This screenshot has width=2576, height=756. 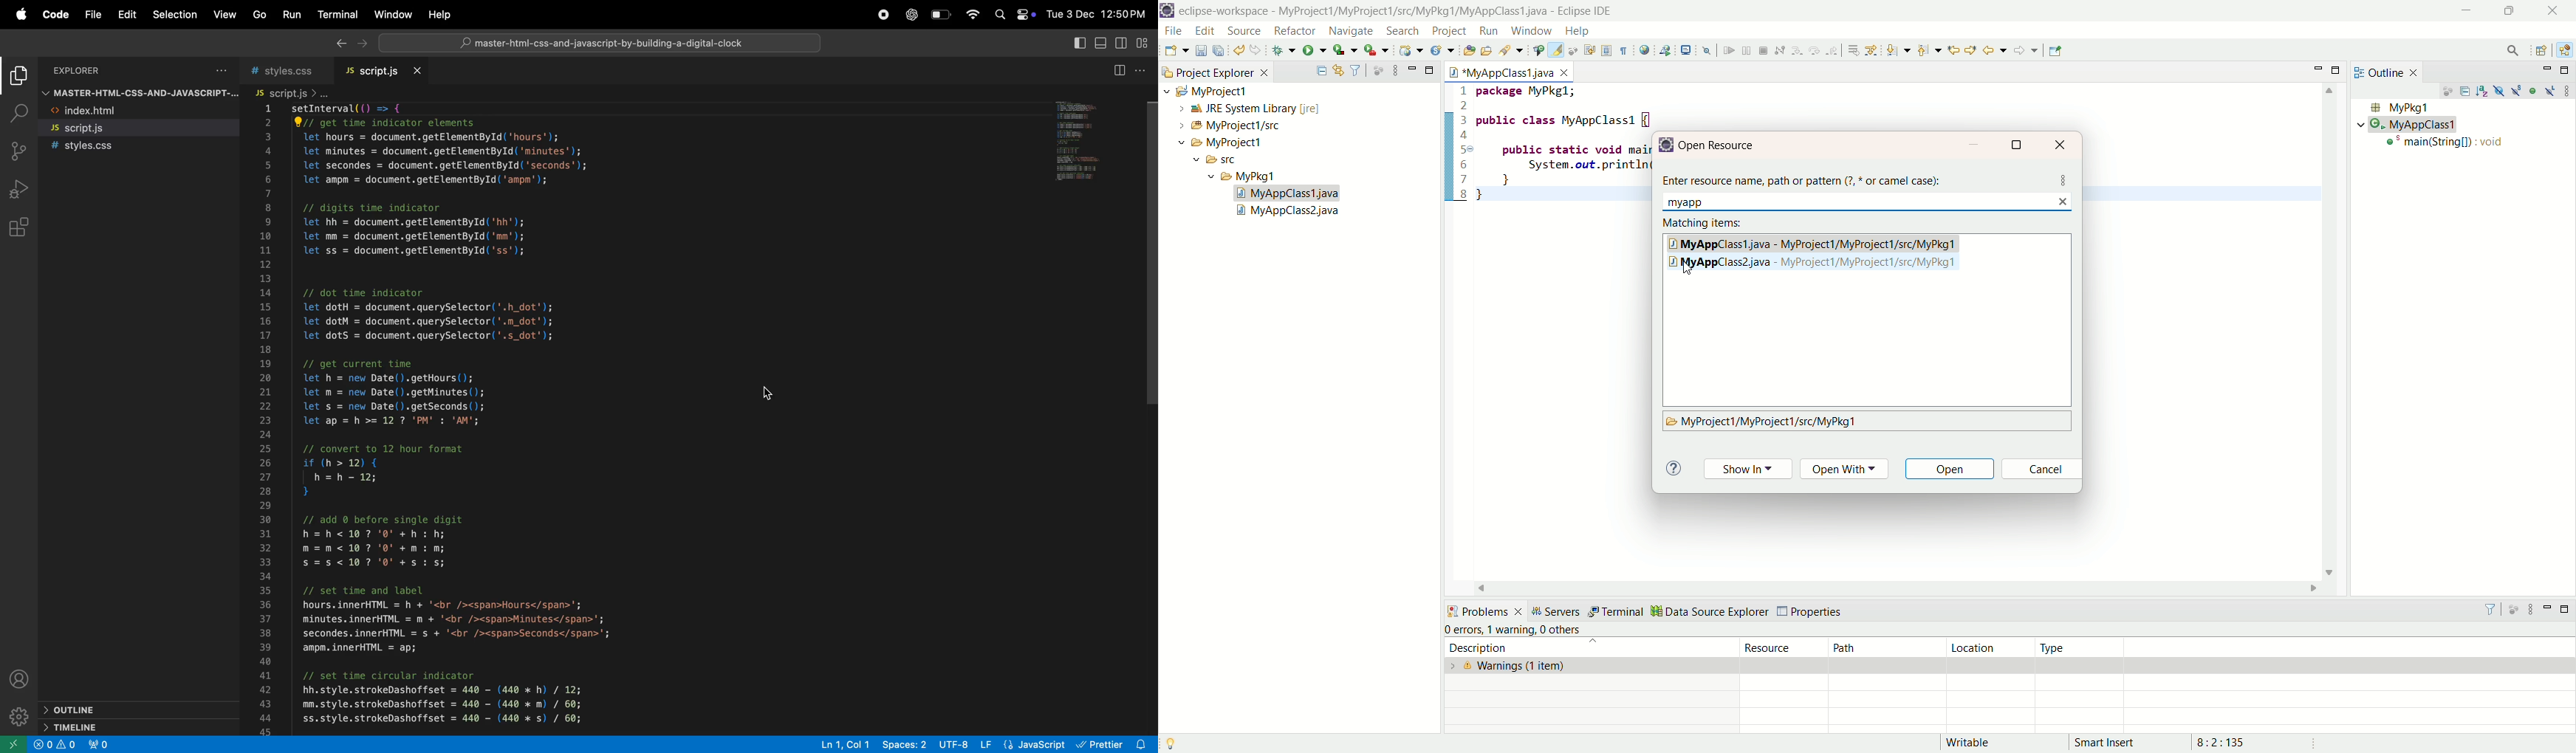 What do you see at coordinates (2515, 610) in the screenshot?
I see `focus on active task` at bounding box center [2515, 610].